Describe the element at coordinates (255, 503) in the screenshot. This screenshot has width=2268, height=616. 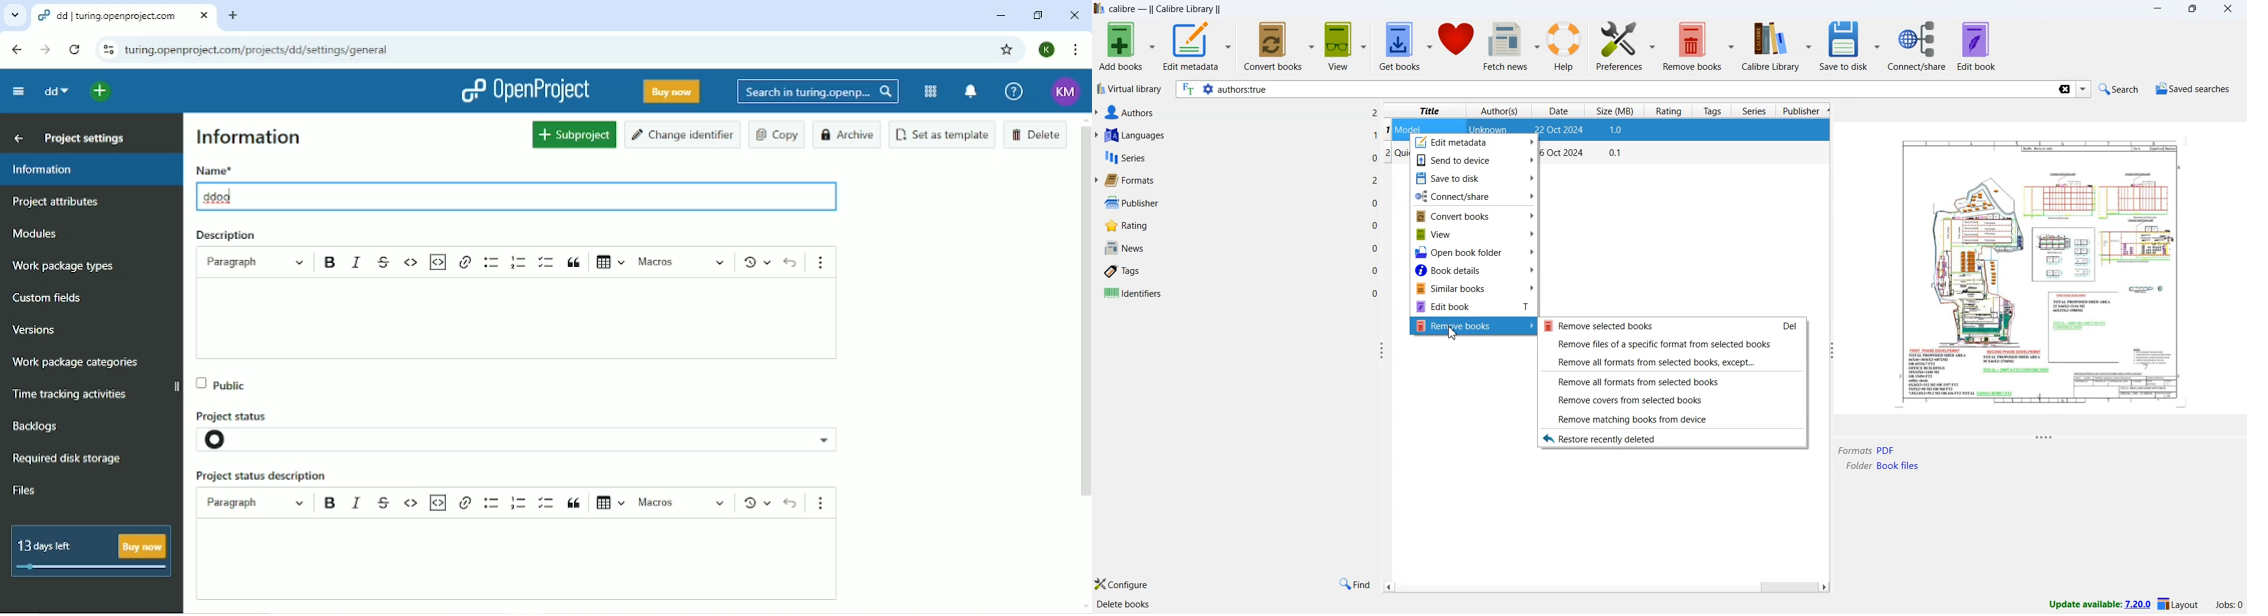
I see `paragraph` at that location.